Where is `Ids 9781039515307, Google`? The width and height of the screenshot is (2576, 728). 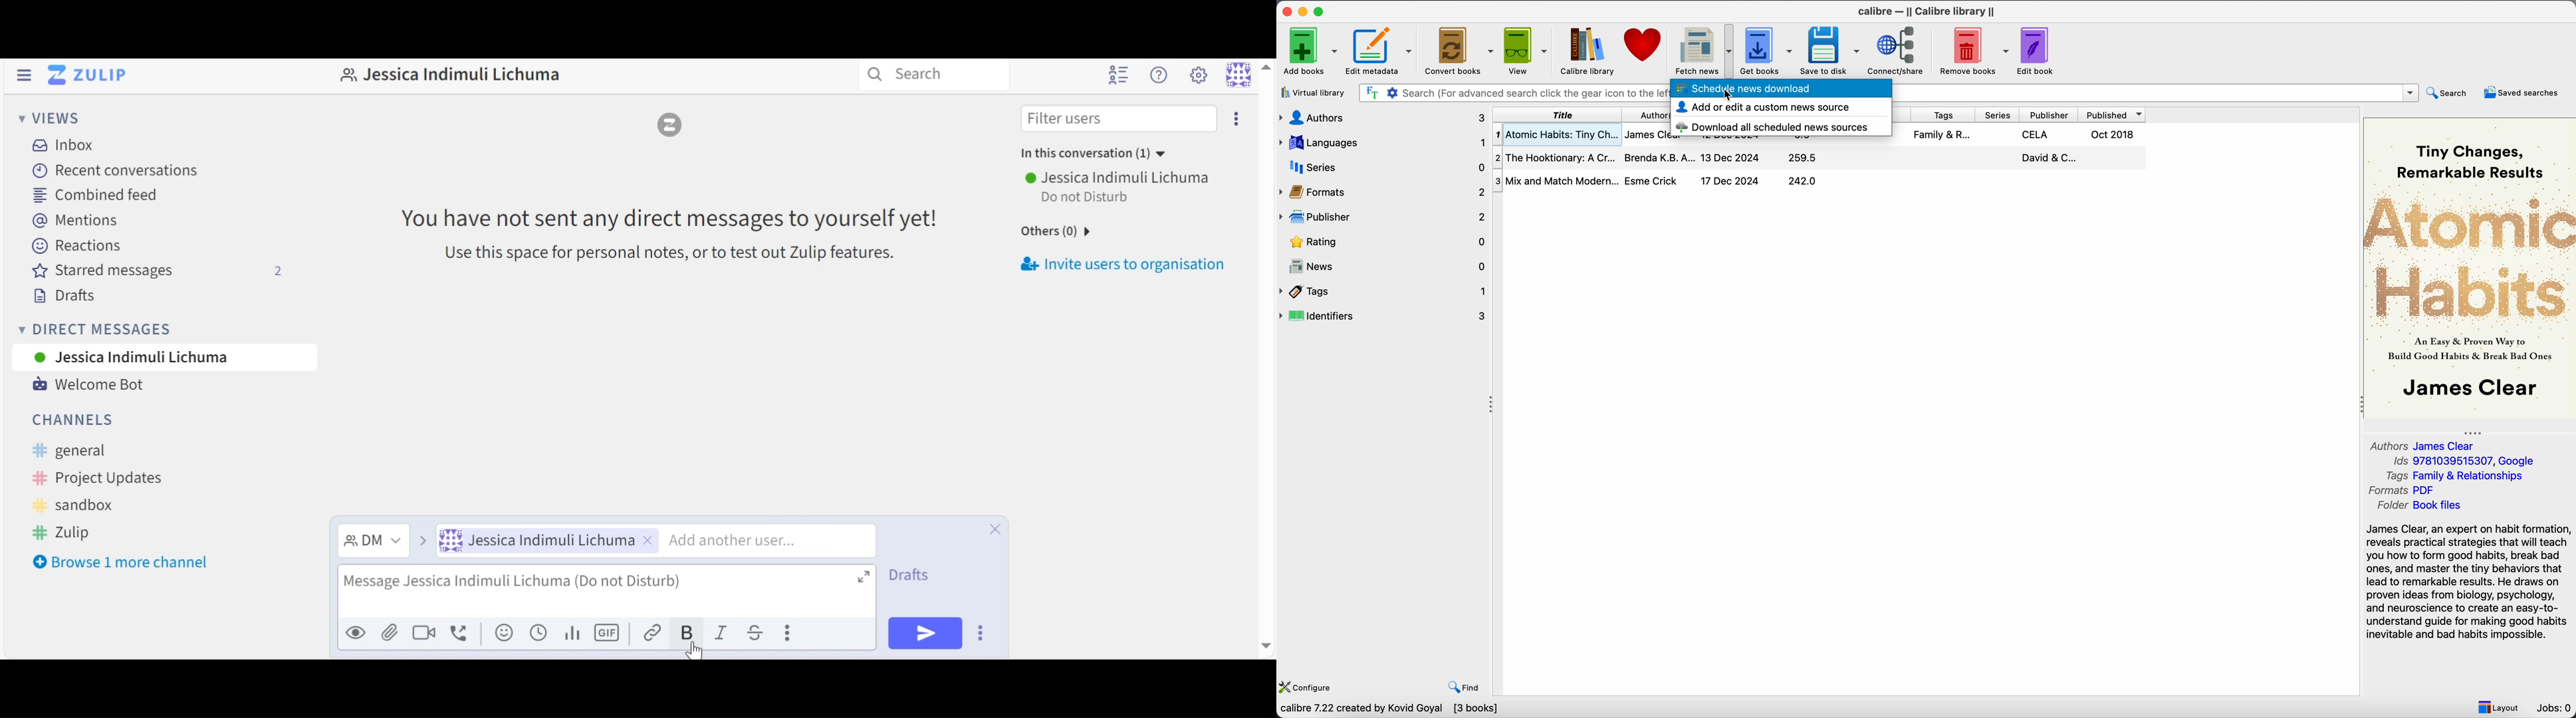
Ids 9781039515307, Google is located at coordinates (2467, 461).